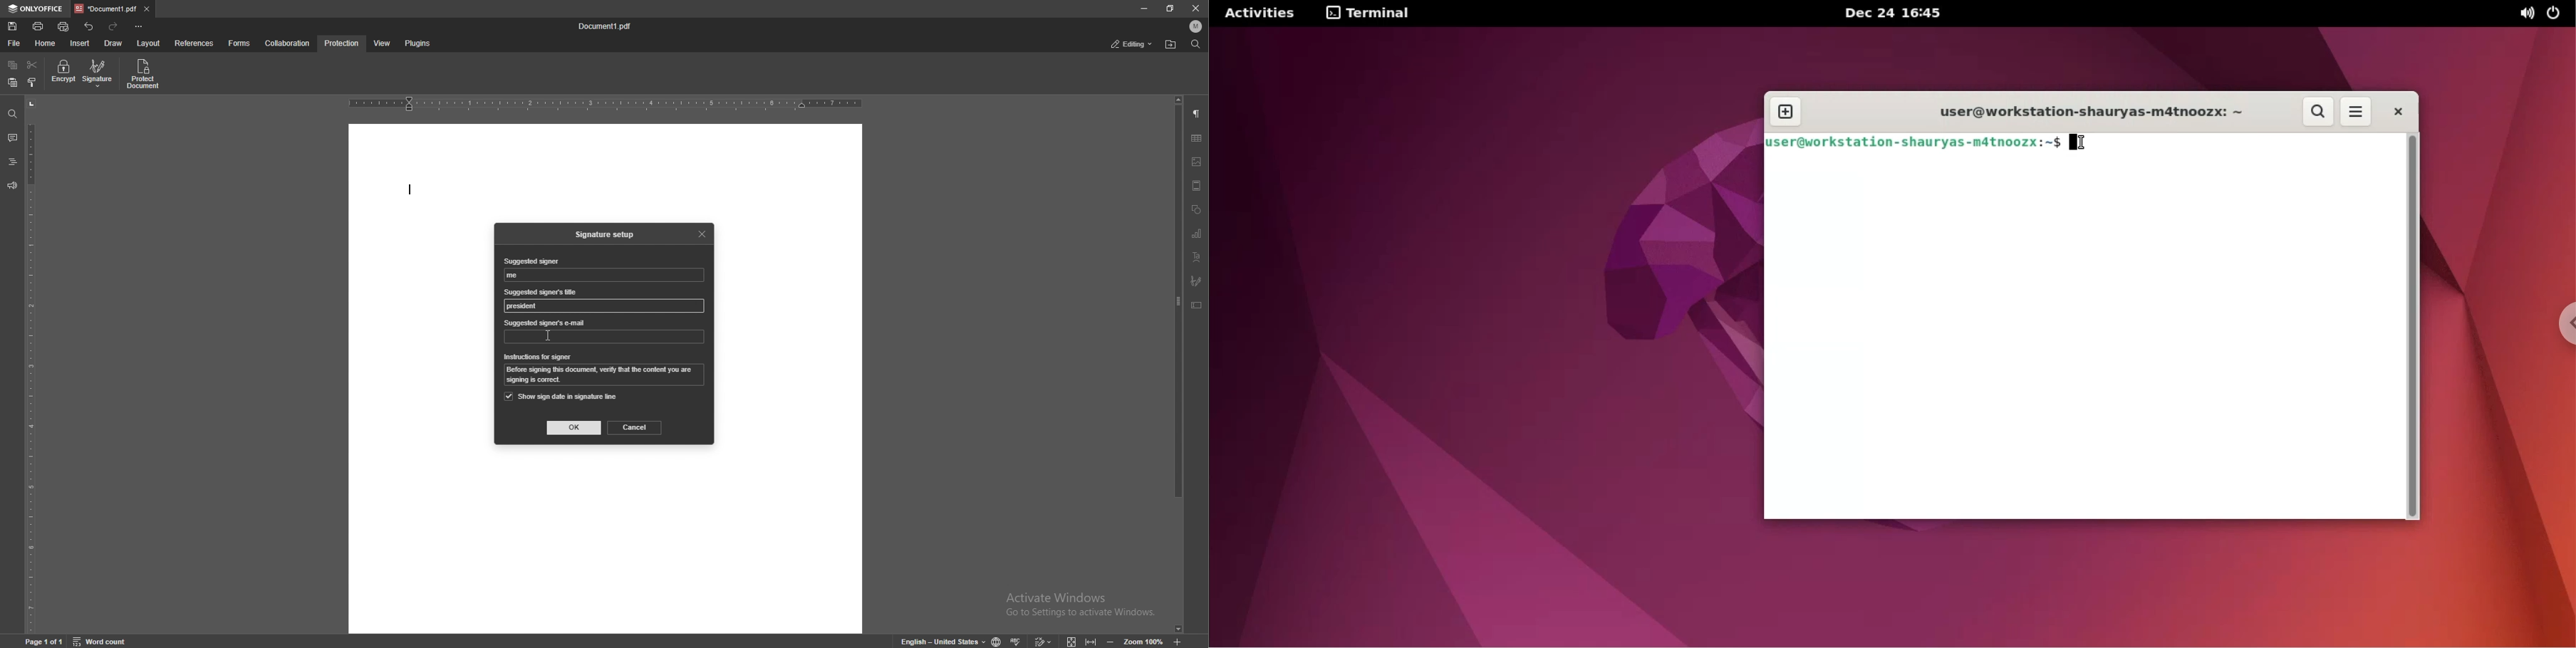 The width and height of the screenshot is (2576, 672). What do you see at coordinates (13, 65) in the screenshot?
I see `copy` at bounding box center [13, 65].